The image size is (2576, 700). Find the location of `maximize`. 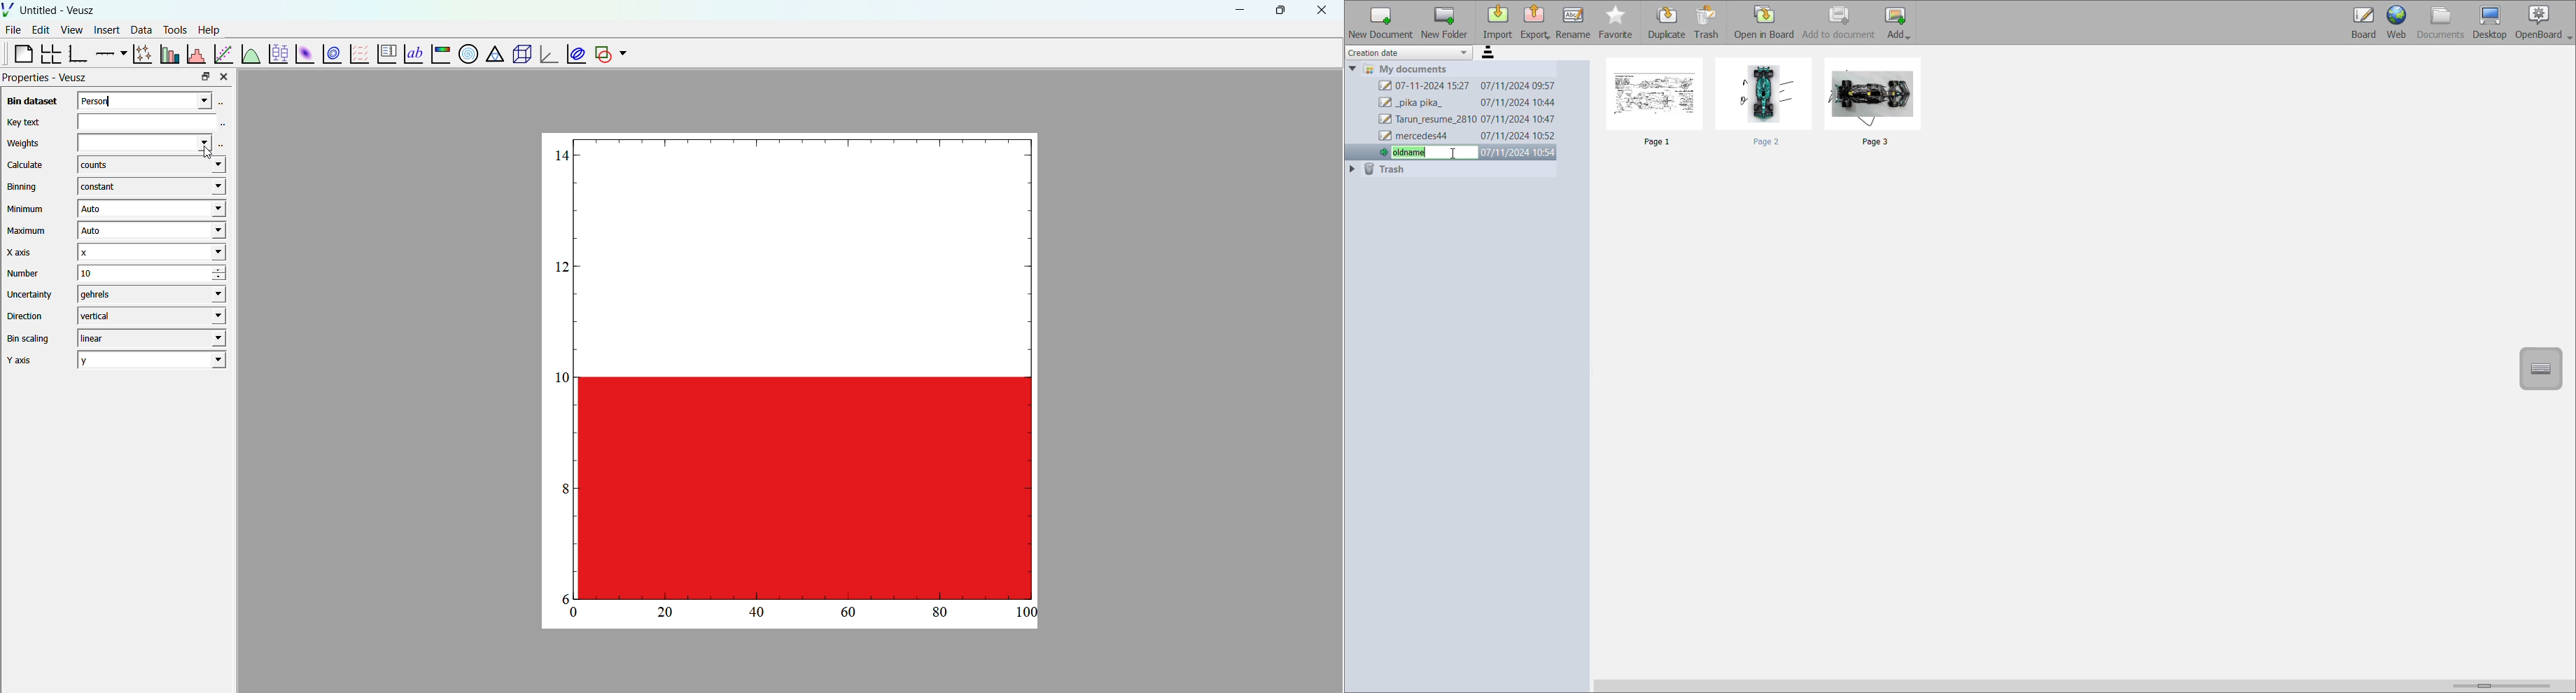

maximize is located at coordinates (1279, 9).